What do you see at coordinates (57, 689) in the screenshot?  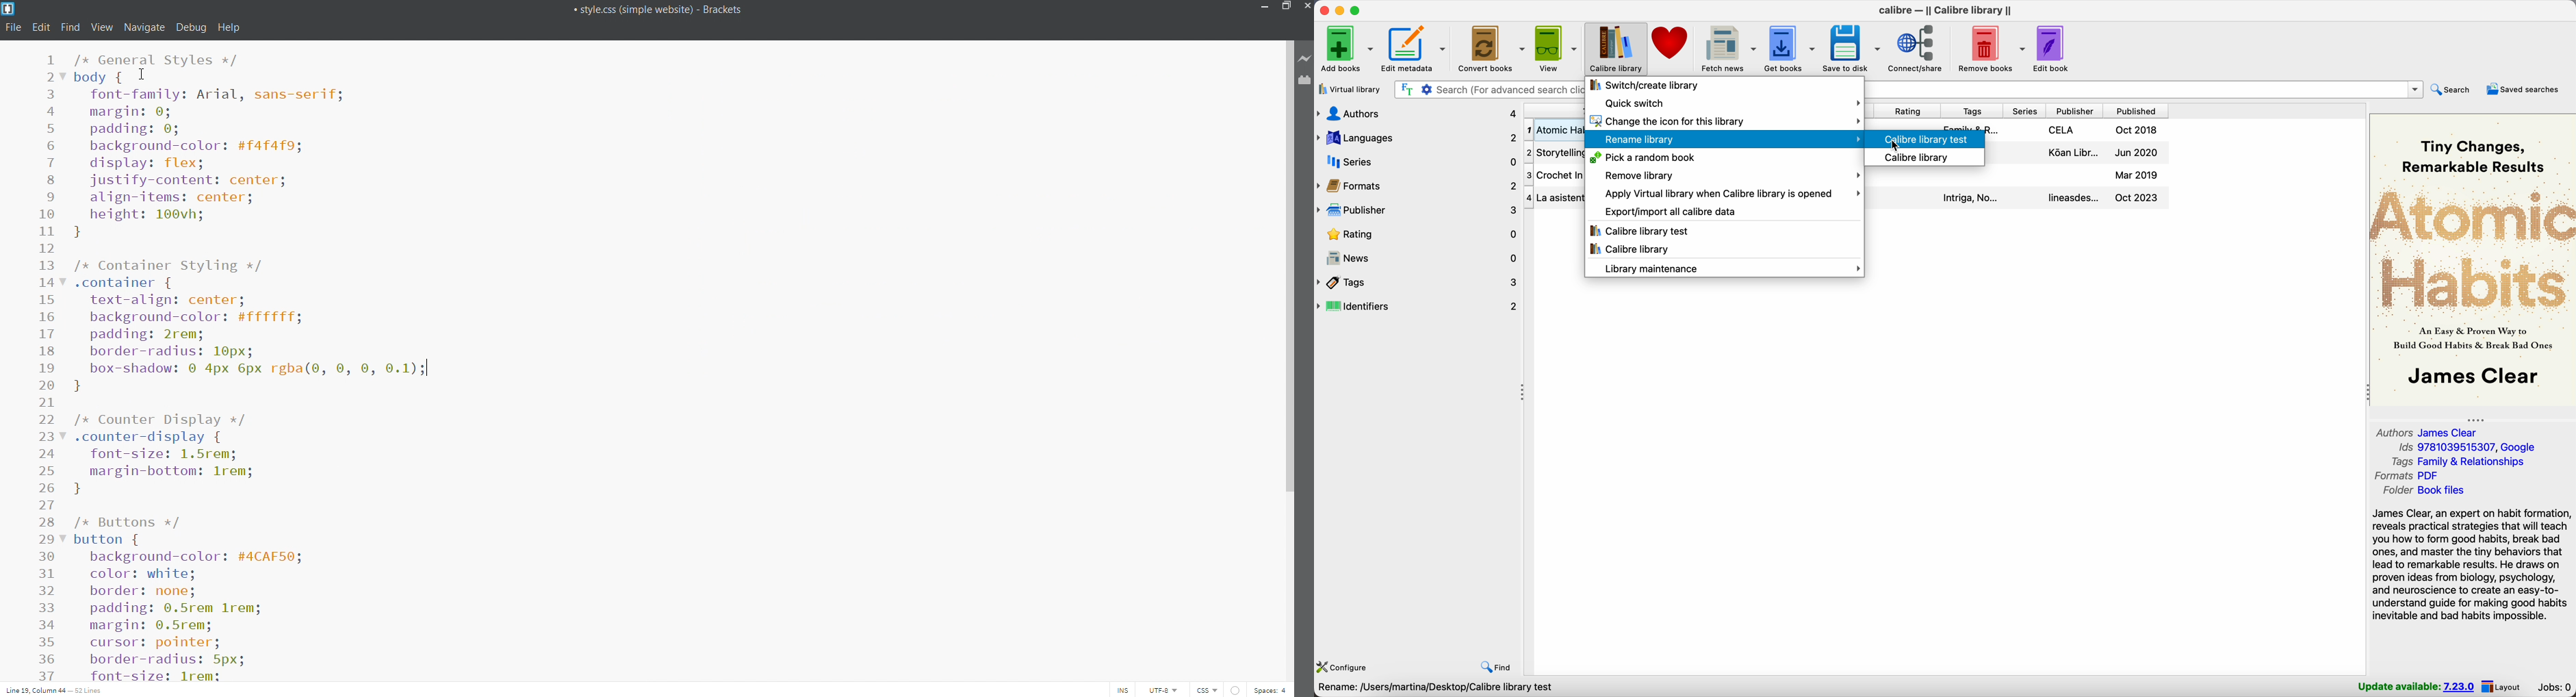 I see `cursor position` at bounding box center [57, 689].